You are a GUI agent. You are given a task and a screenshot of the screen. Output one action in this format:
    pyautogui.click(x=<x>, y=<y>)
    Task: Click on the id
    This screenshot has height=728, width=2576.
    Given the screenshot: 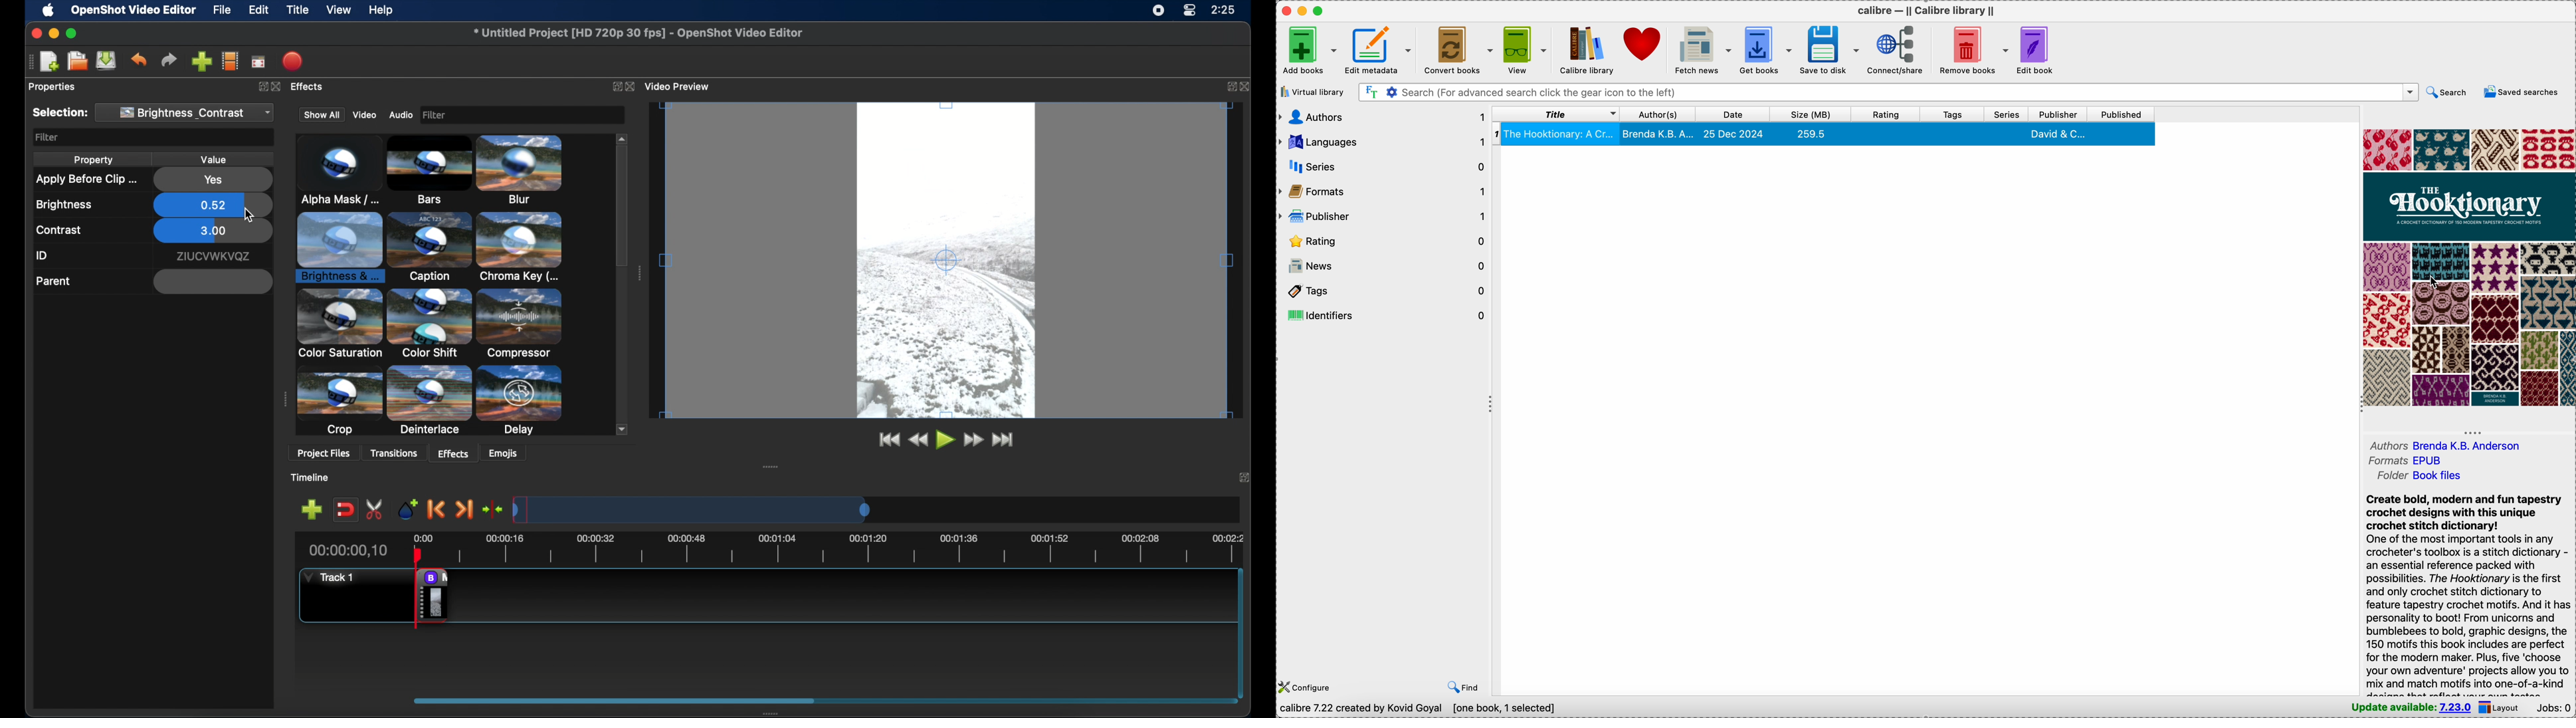 What is the action you would take?
    pyautogui.click(x=213, y=257)
    